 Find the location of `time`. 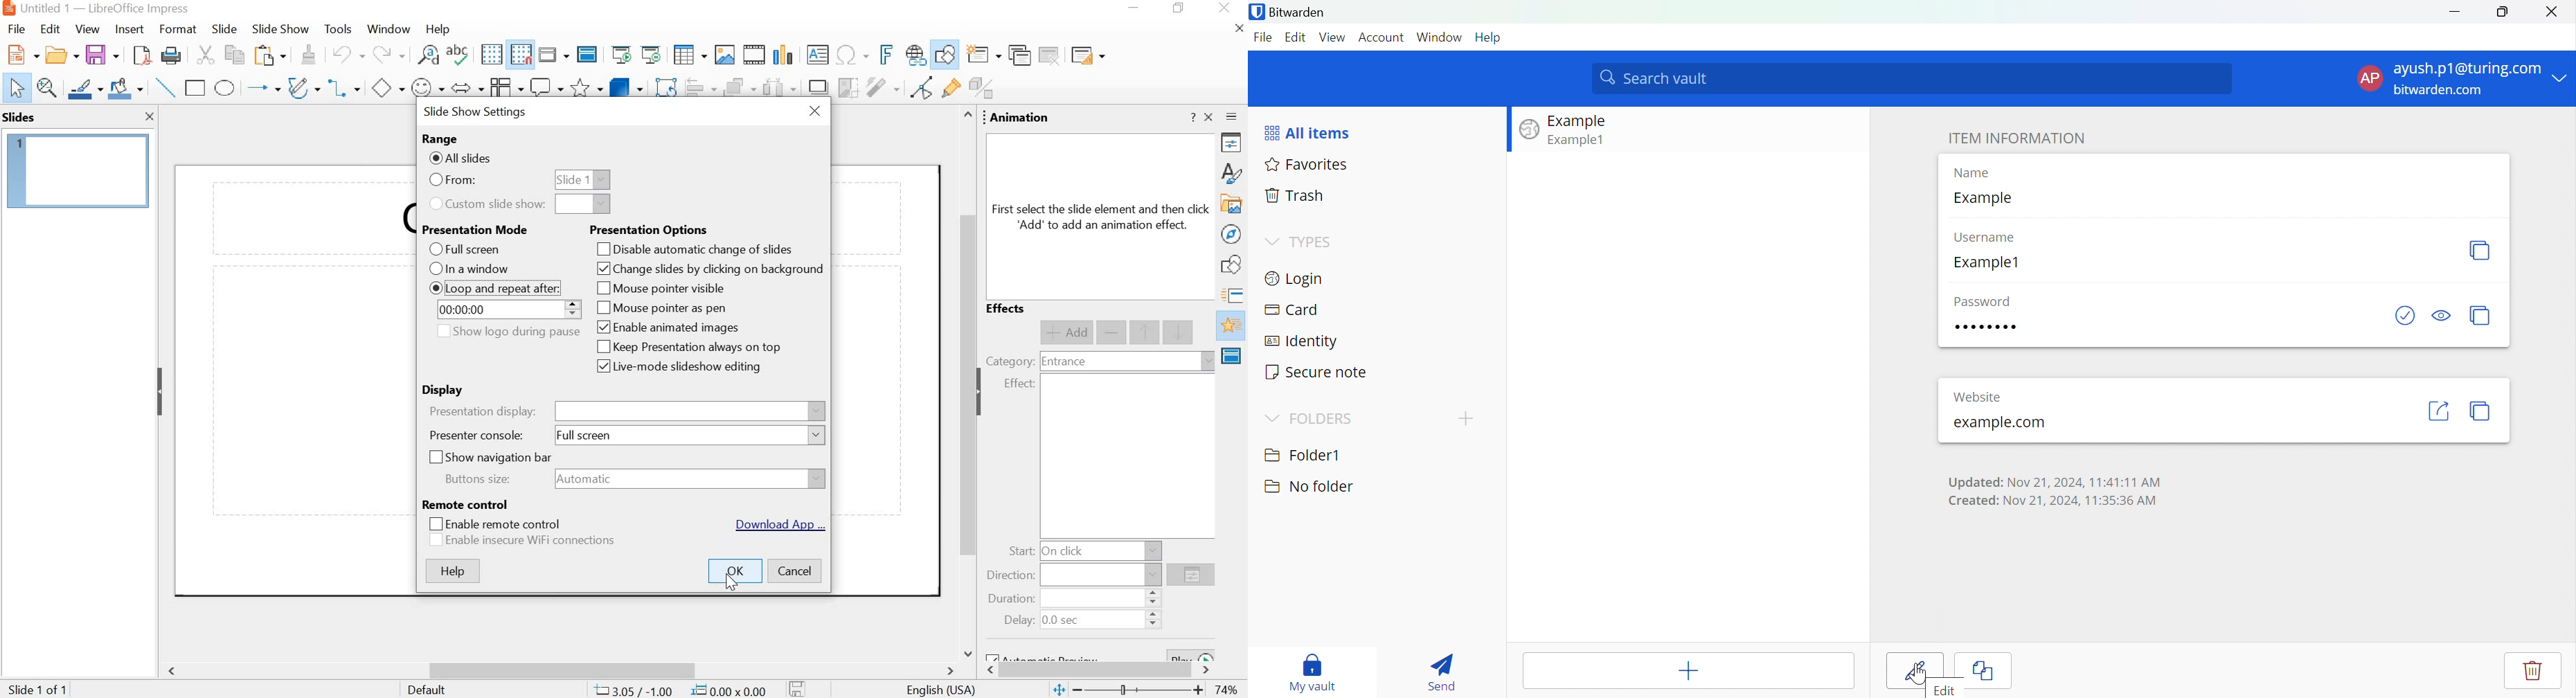

time is located at coordinates (471, 310).